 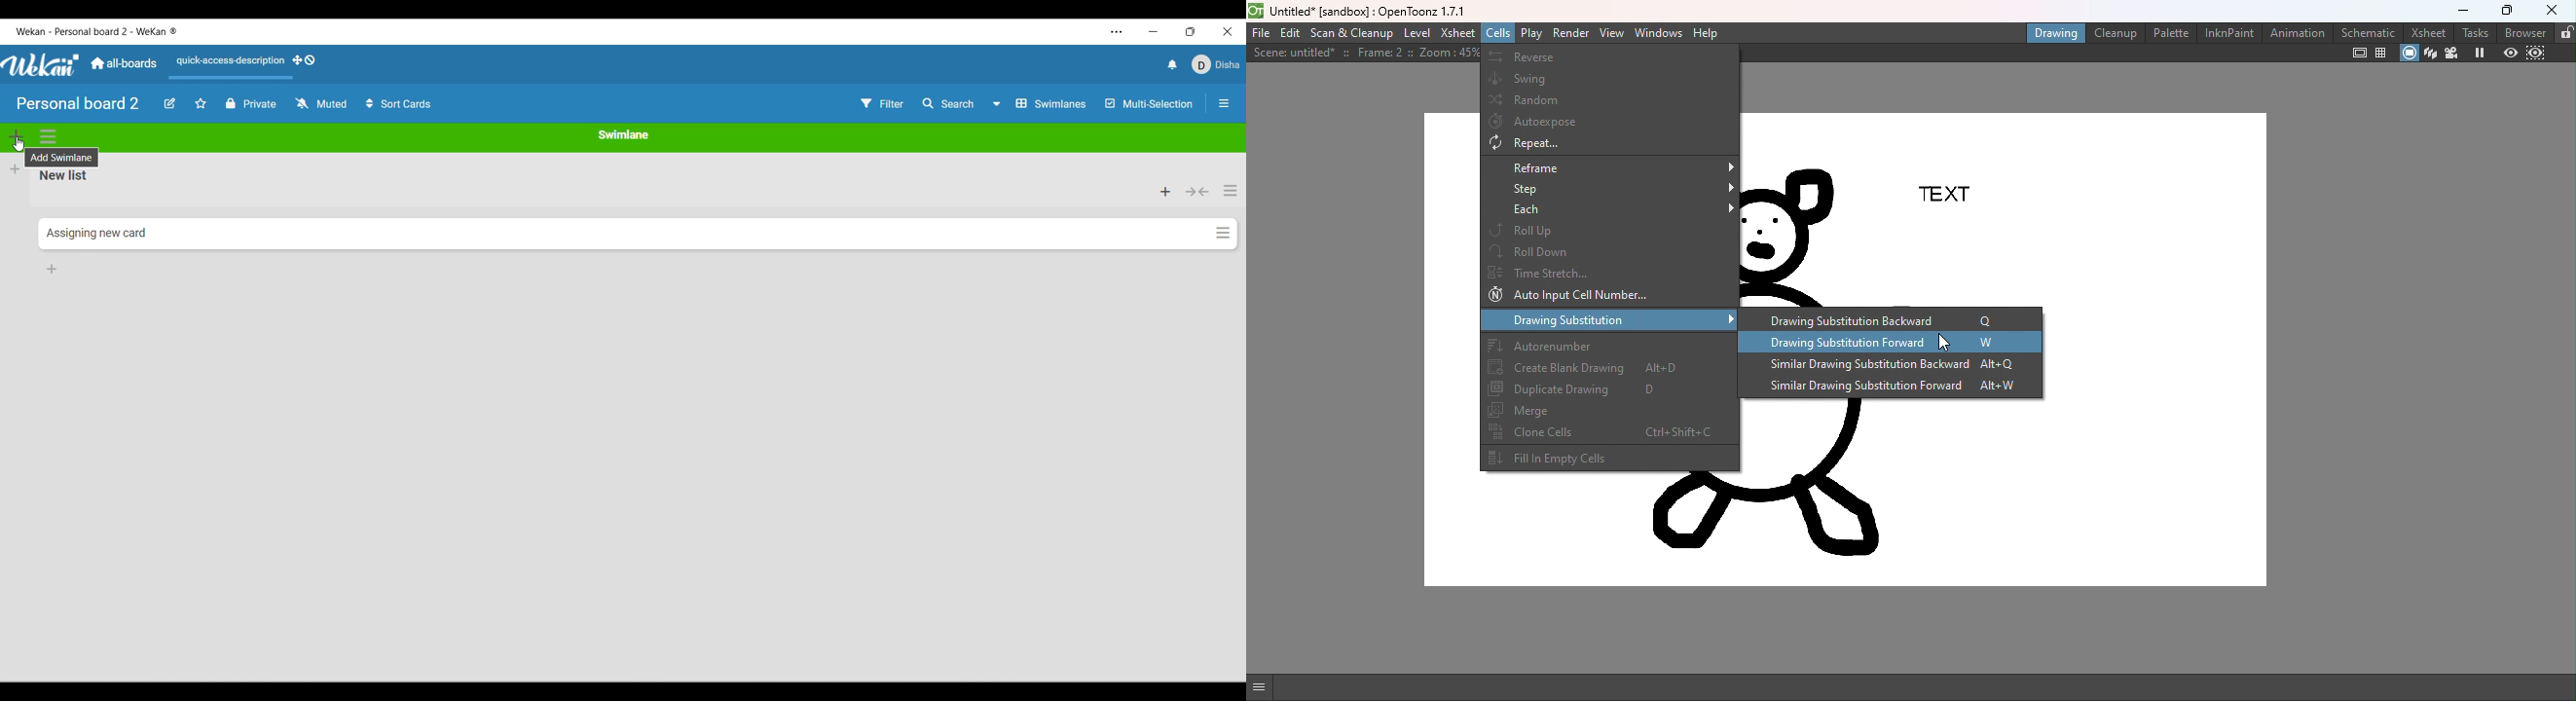 What do you see at coordinates (1612, 322) in the screenshot?
I see `Drawing substitution` at bounding box center [1612, 322].